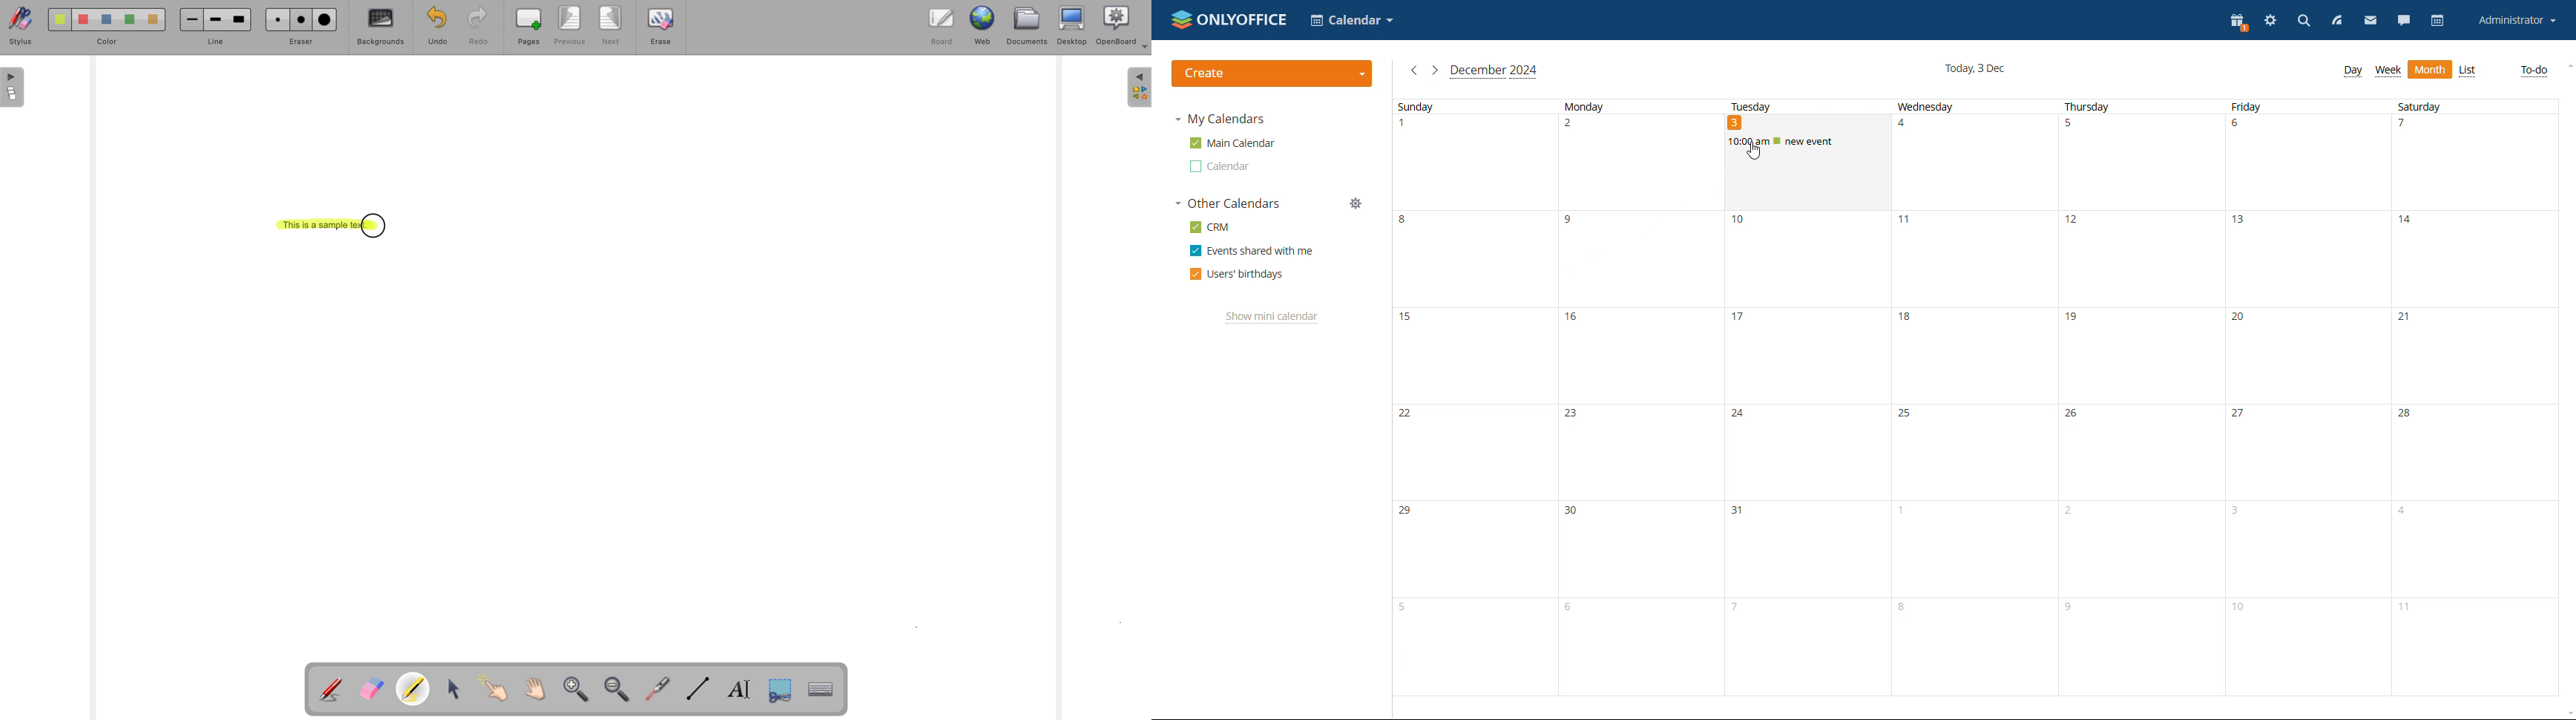 Image resolution: width=2576 pixels, height=728 pixels. I want to click on board, so click(941, 27).